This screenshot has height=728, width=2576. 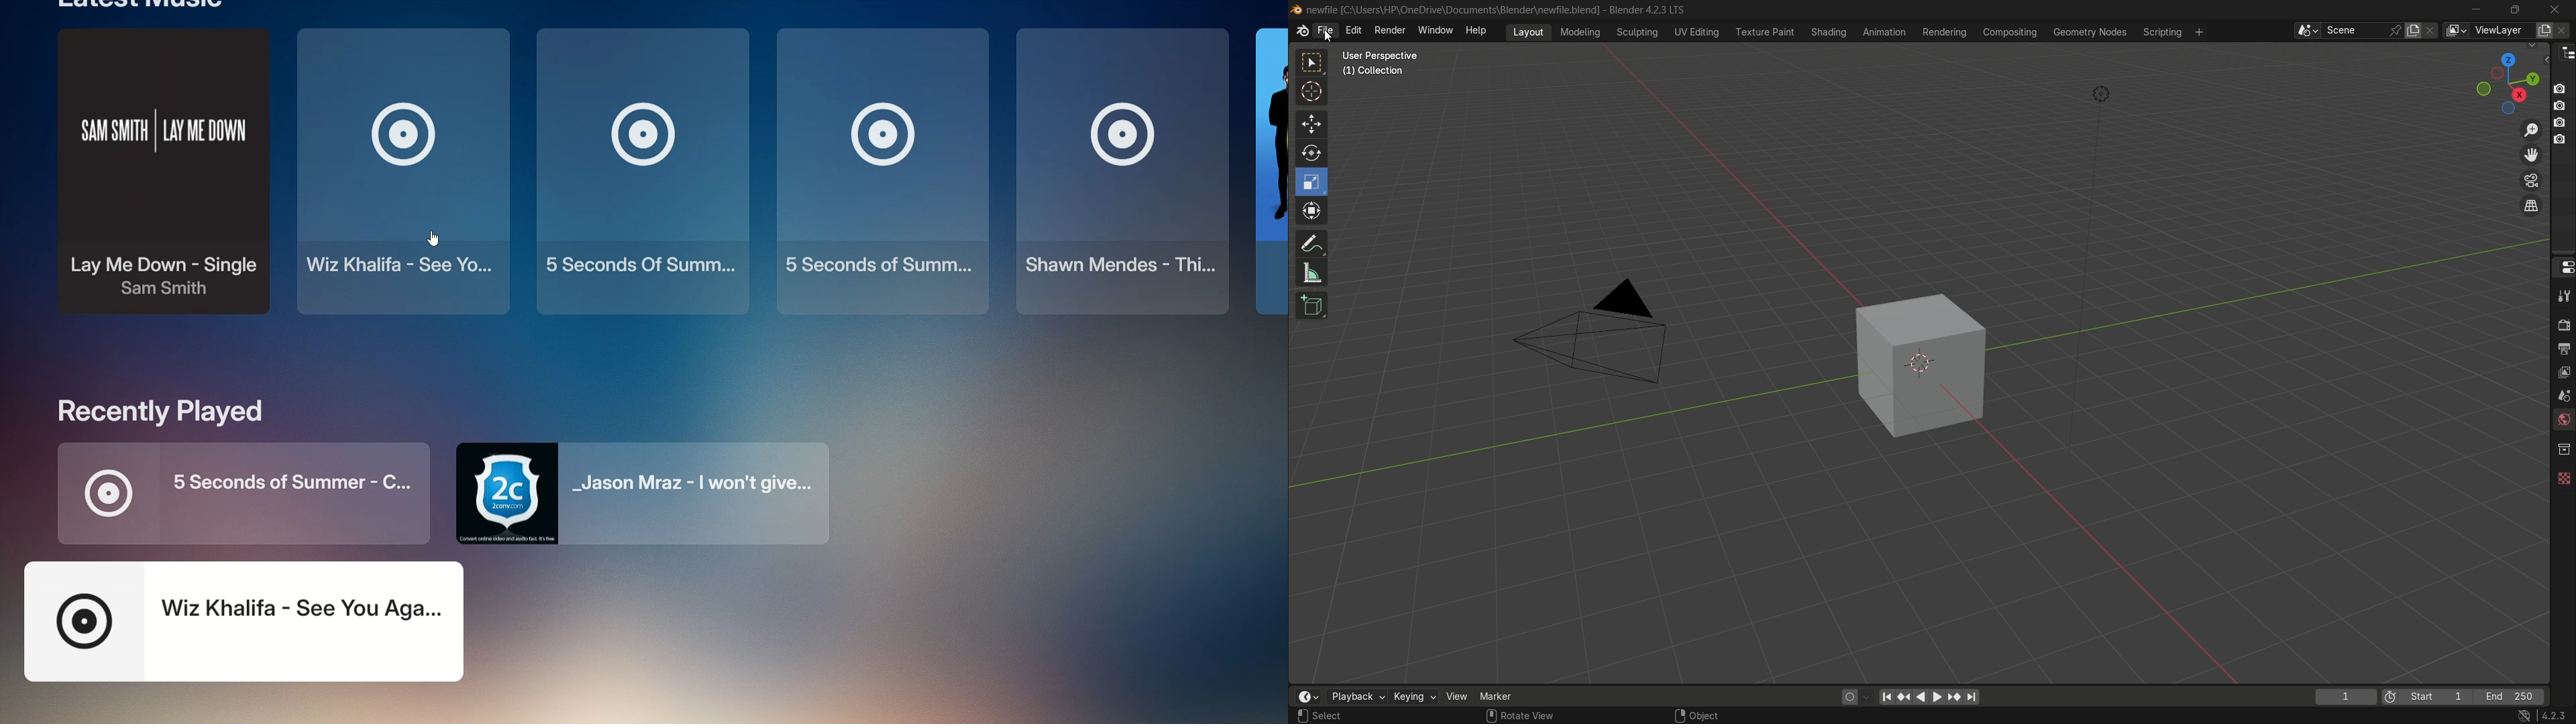 What do you see at coordinates (1267, 169) in the screenshot?
I see `Poster` at bounding box center [1267, 169].